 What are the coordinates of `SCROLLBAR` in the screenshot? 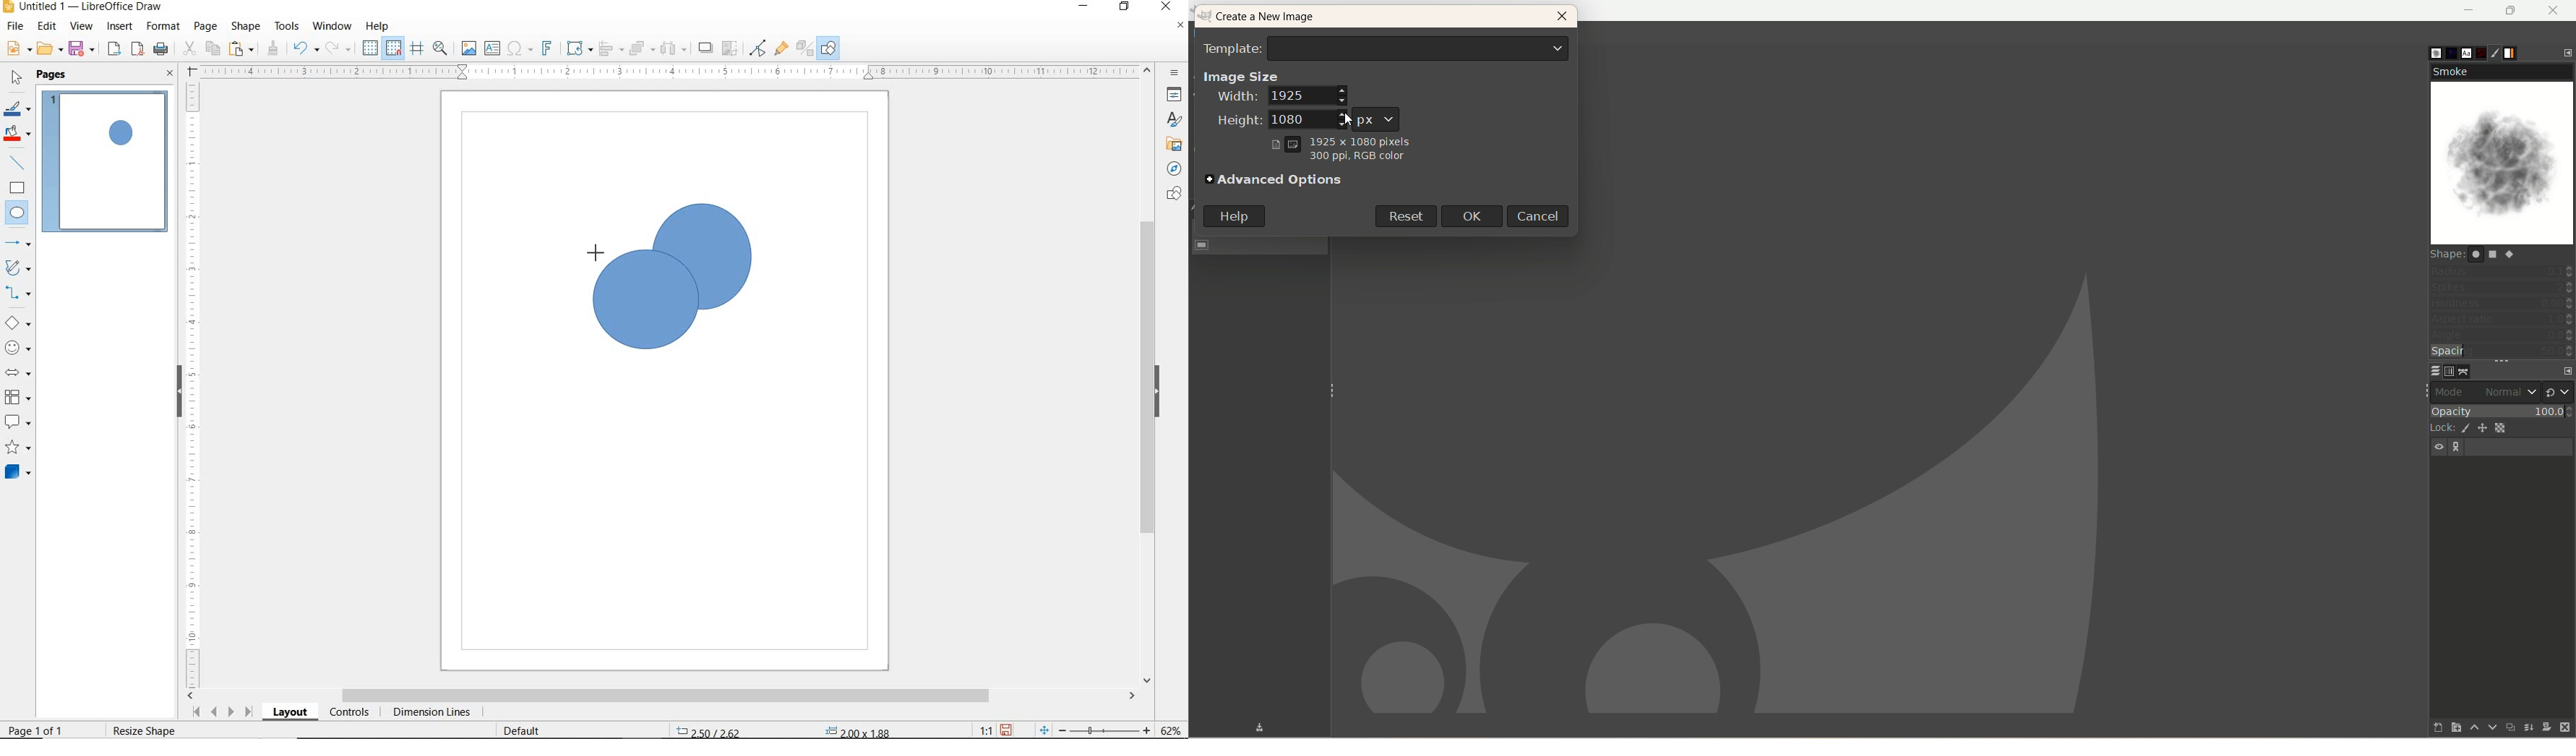 It's located at (662, 697).